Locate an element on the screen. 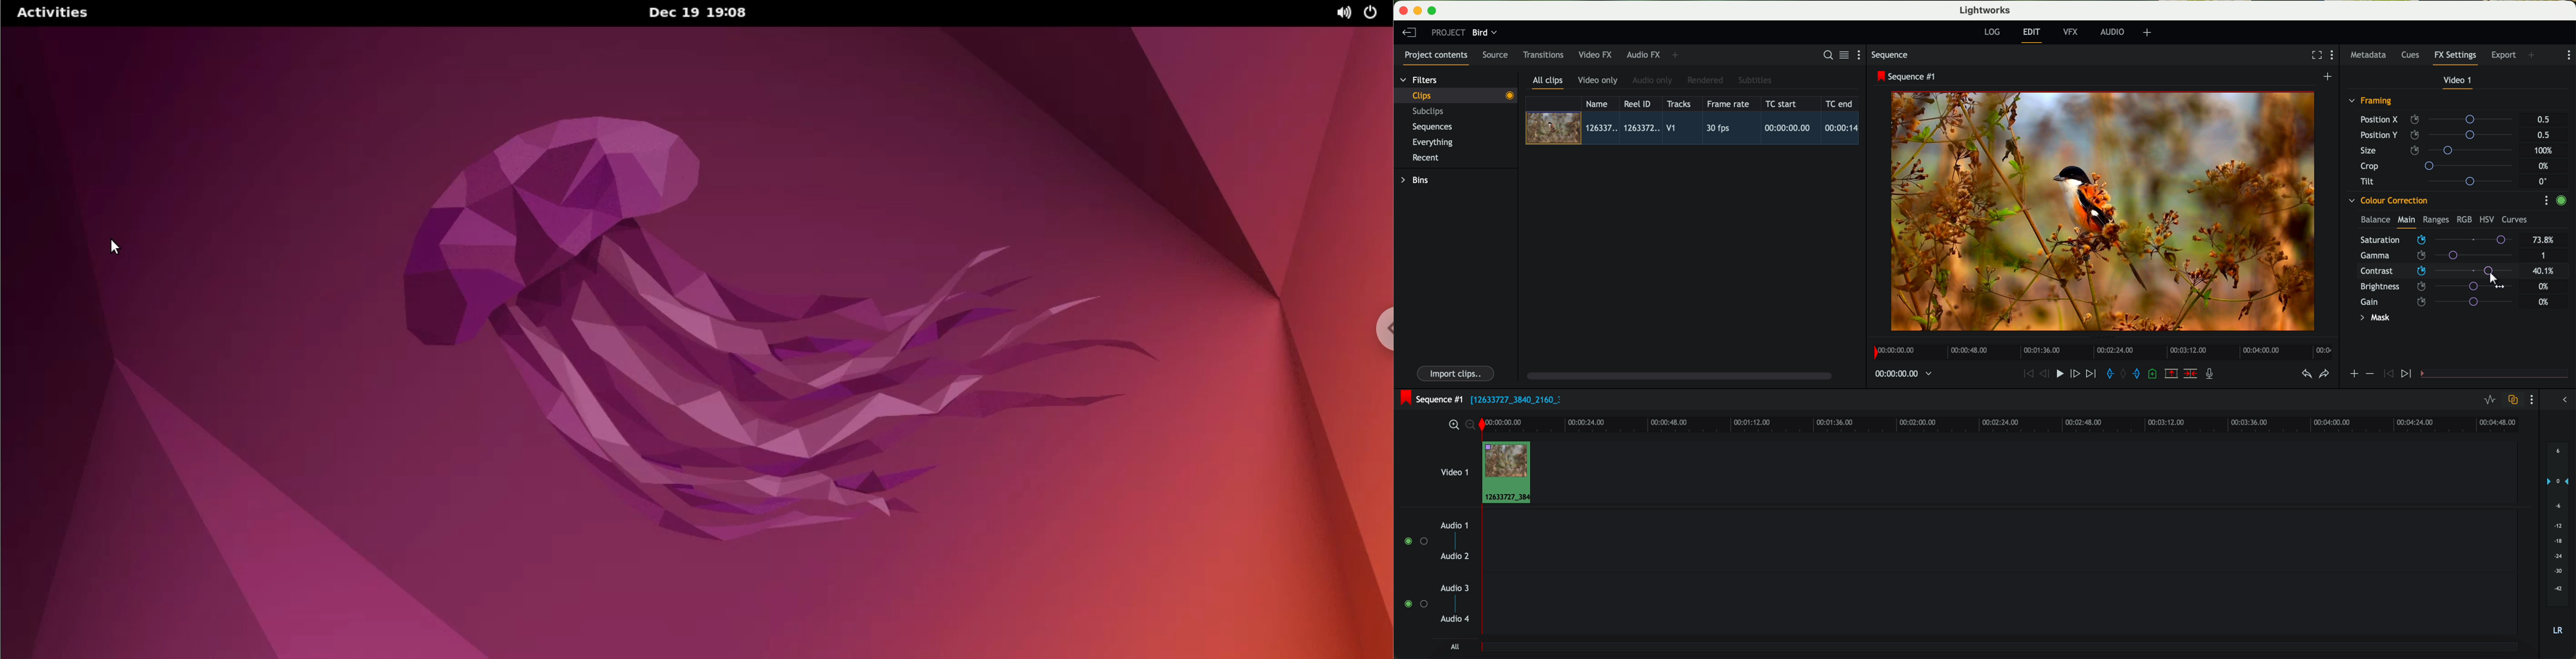 Image resolution: width=2576 pixels, height=672 pixels. drag to is located at coordinates (2493, 275).